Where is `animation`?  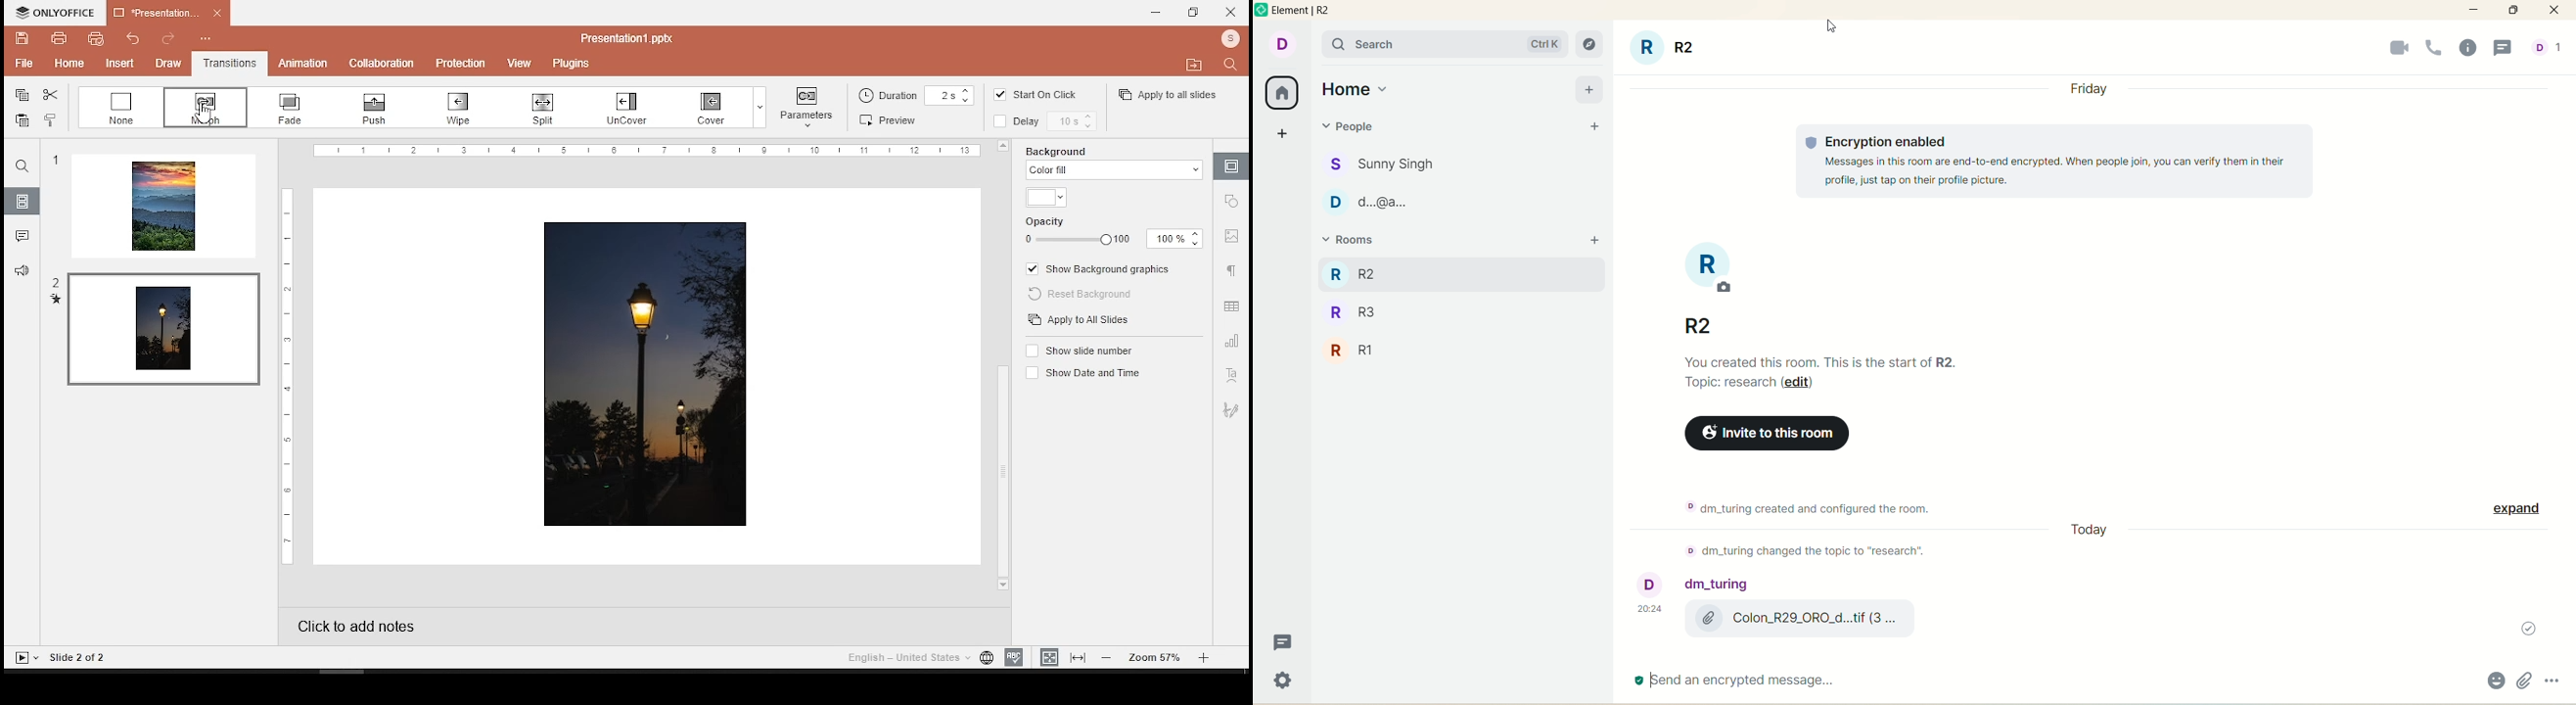 animation is located at coordinates (304, 64).